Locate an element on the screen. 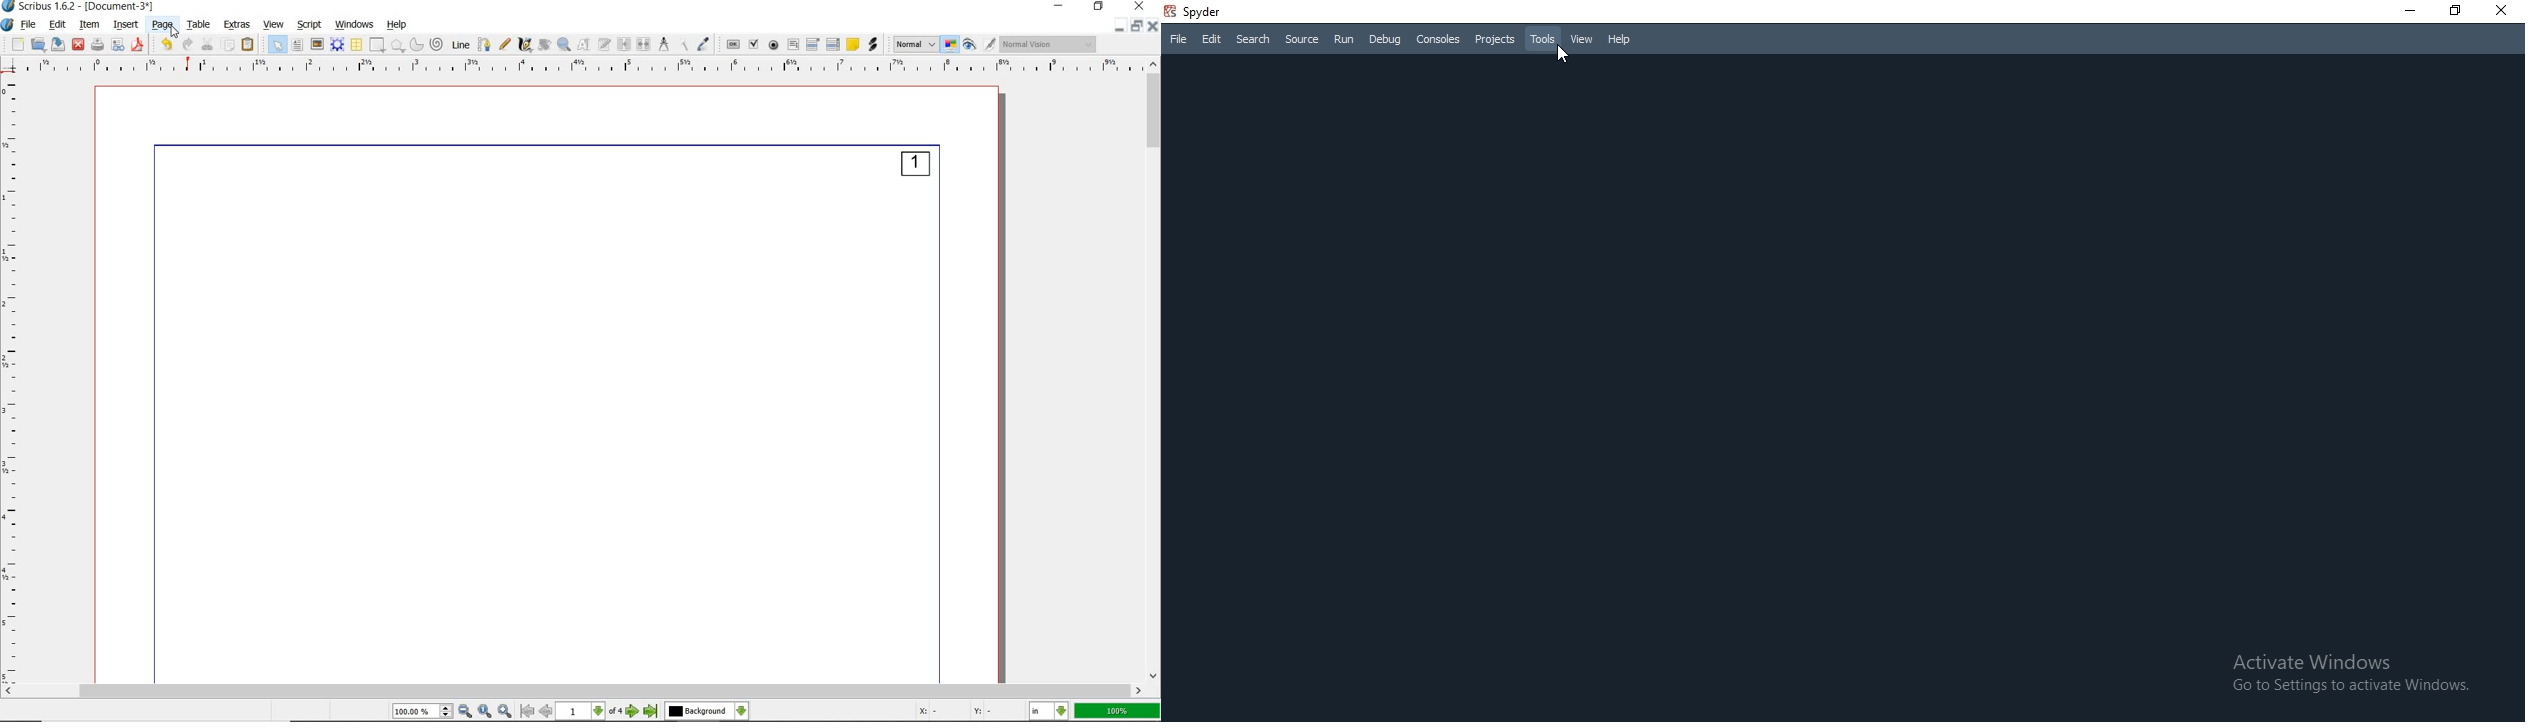  go to next page is located at coordinates (633, 712).